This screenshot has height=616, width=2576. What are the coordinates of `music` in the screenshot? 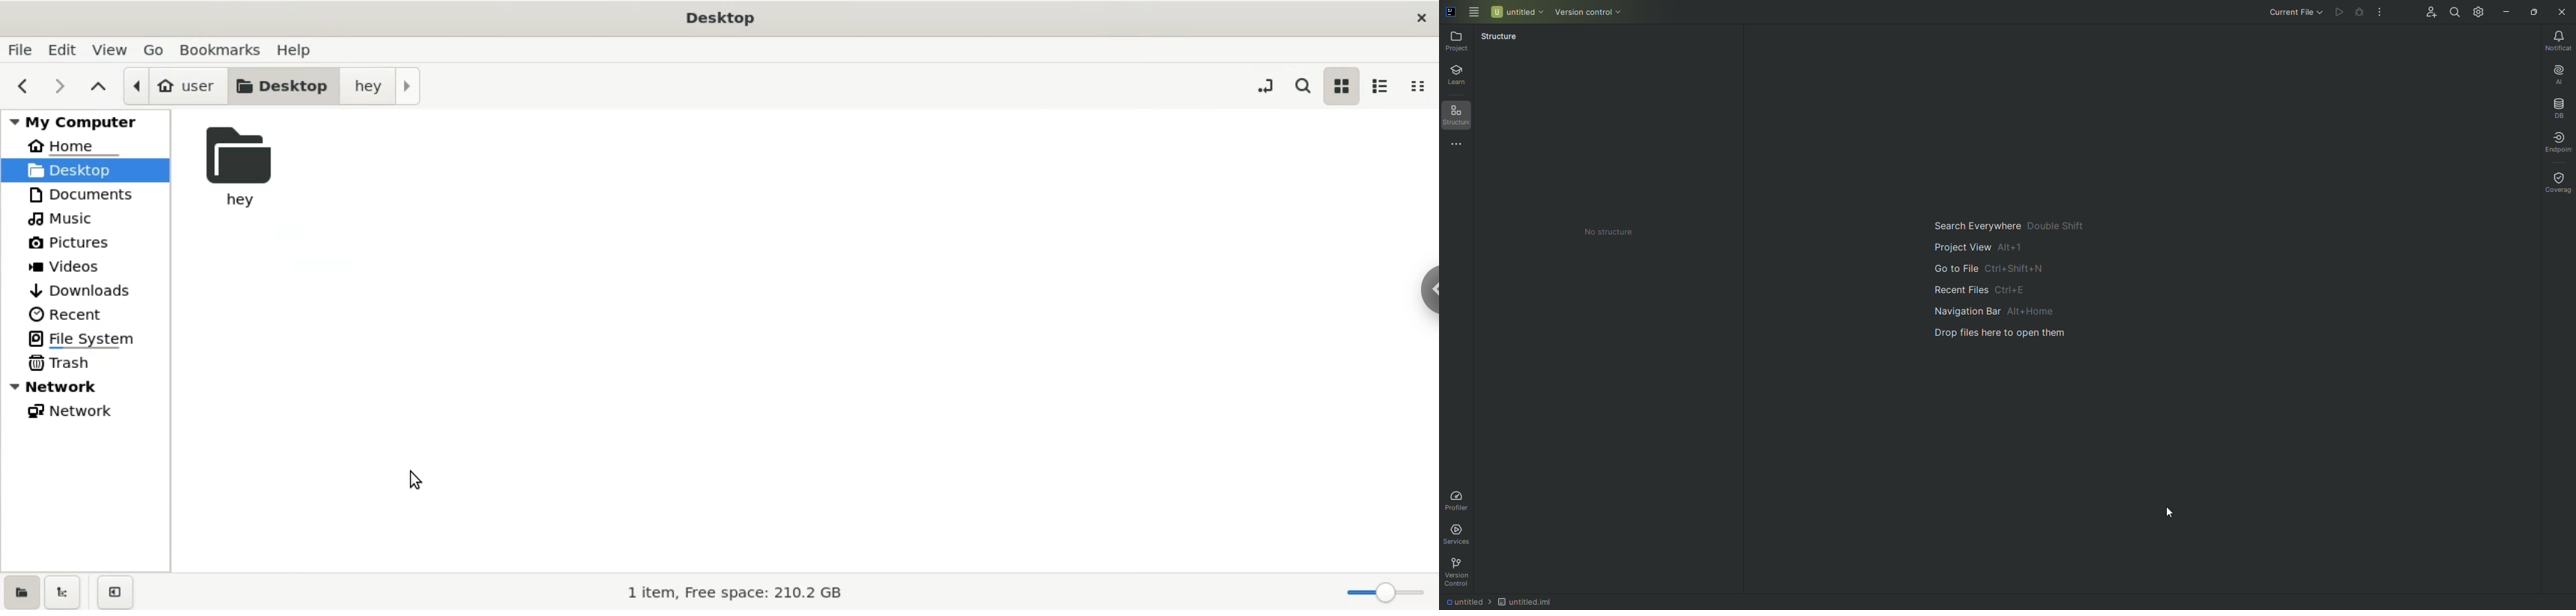 It's located at (92, 218).